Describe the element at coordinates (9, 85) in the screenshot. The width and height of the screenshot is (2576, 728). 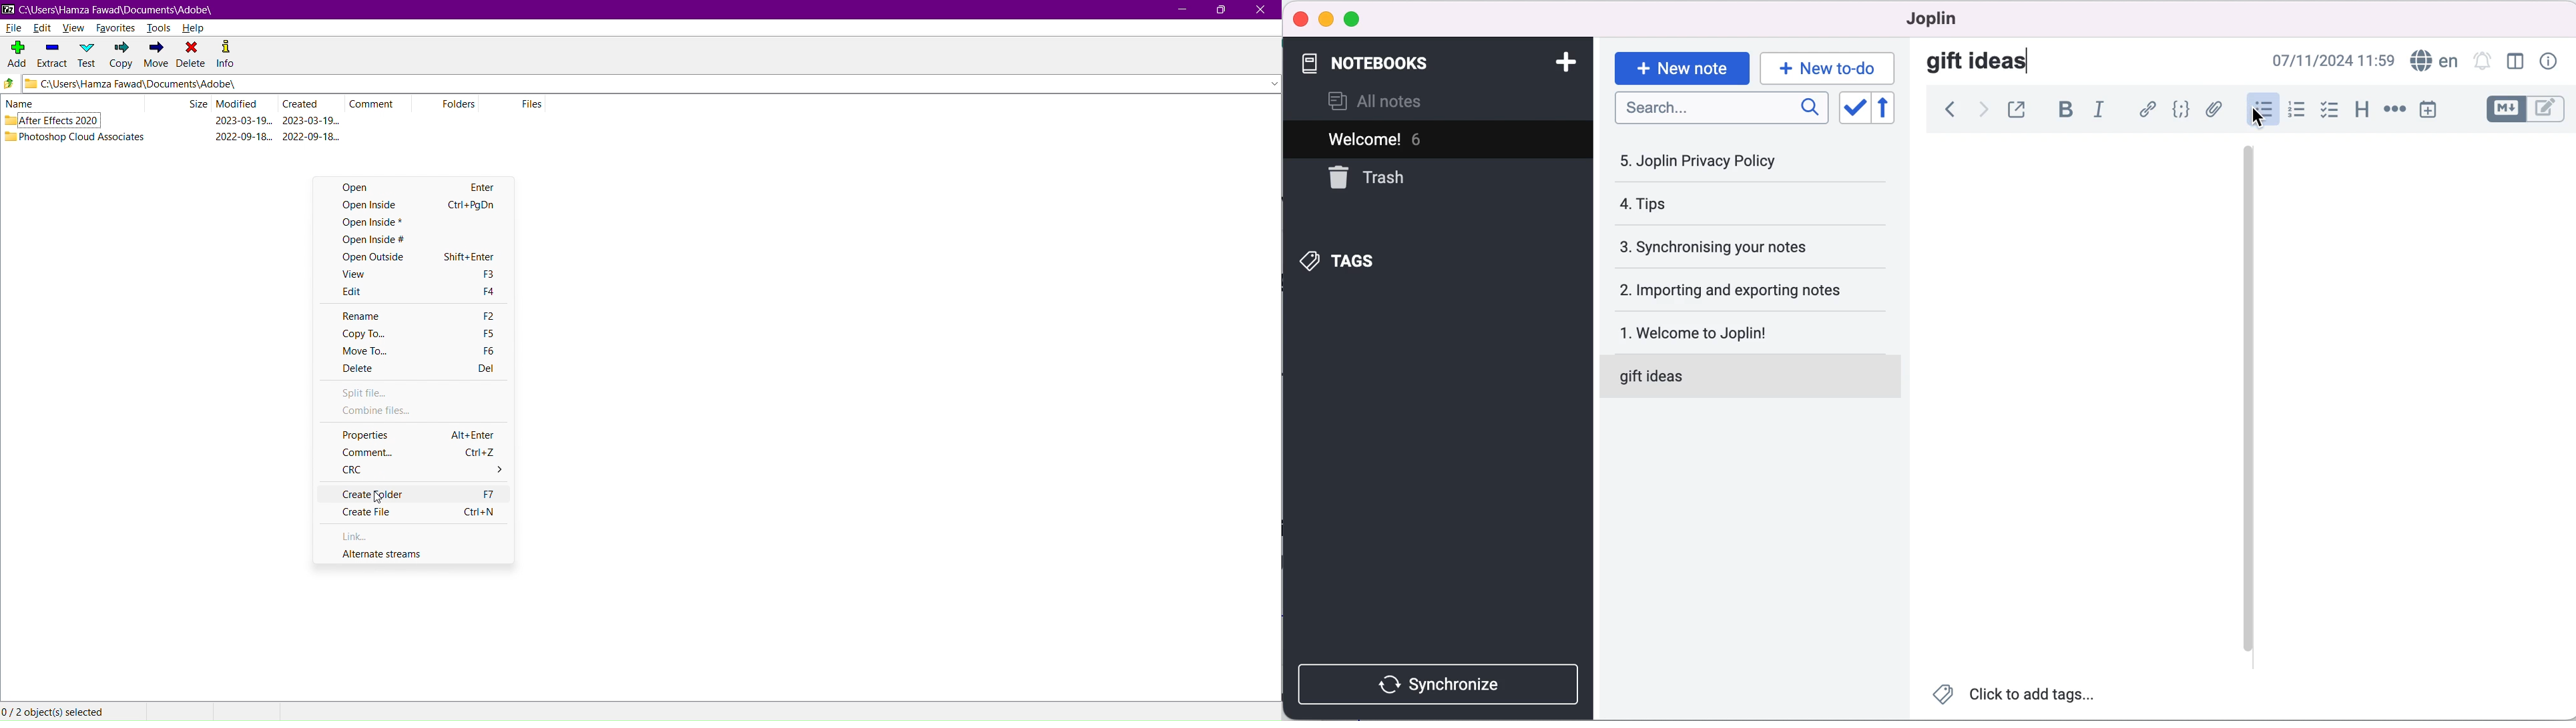
I see `Go up directory` at that location.